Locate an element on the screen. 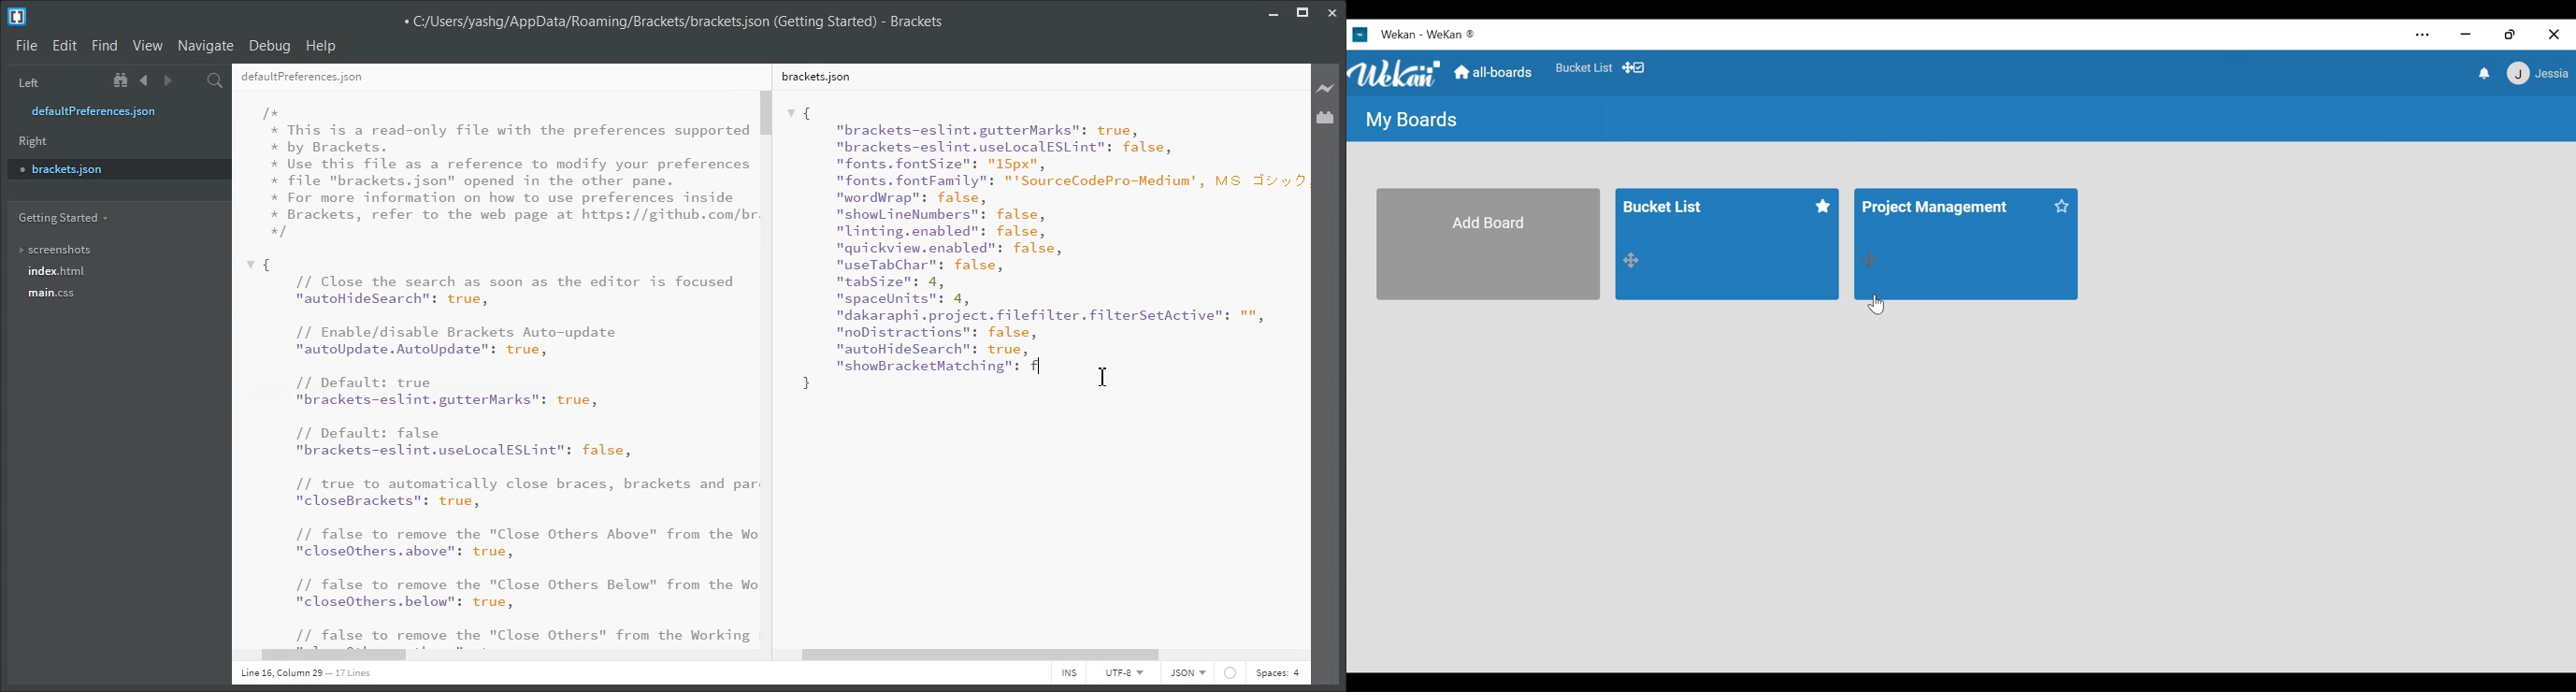 The image size is (2576, 700). minimize is located at coordinates (2466, 34).